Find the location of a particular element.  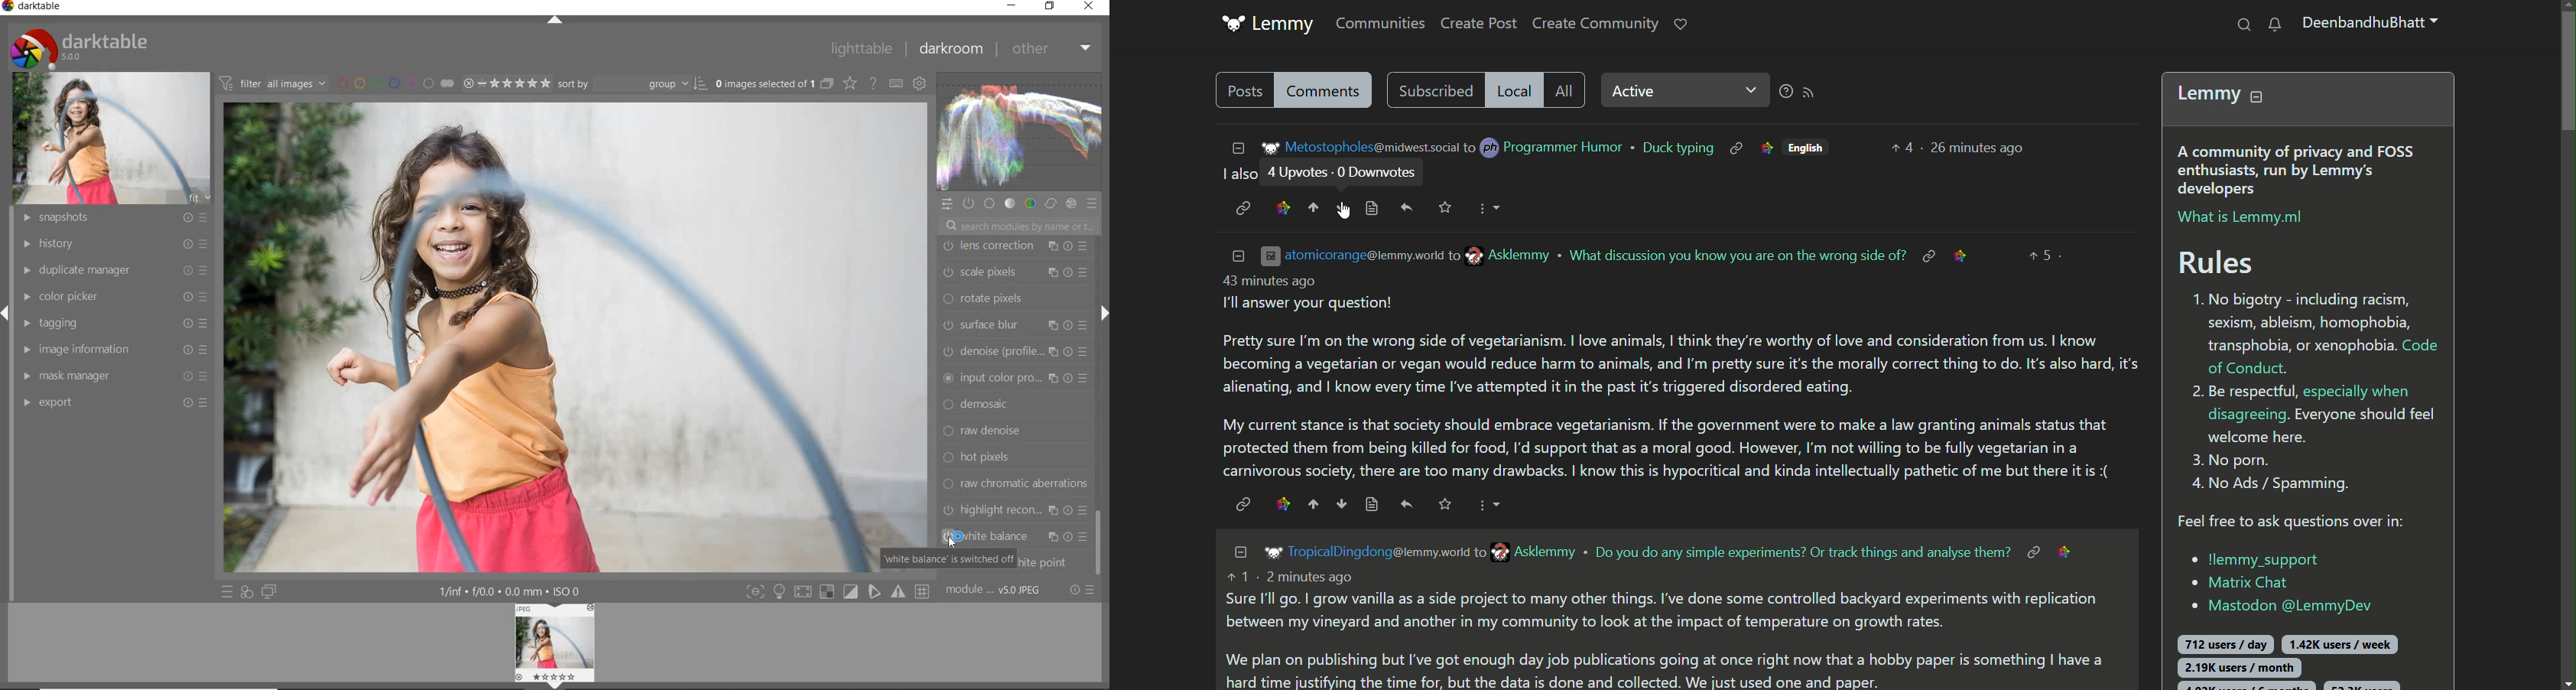

base is located at coordinates (991, 205).